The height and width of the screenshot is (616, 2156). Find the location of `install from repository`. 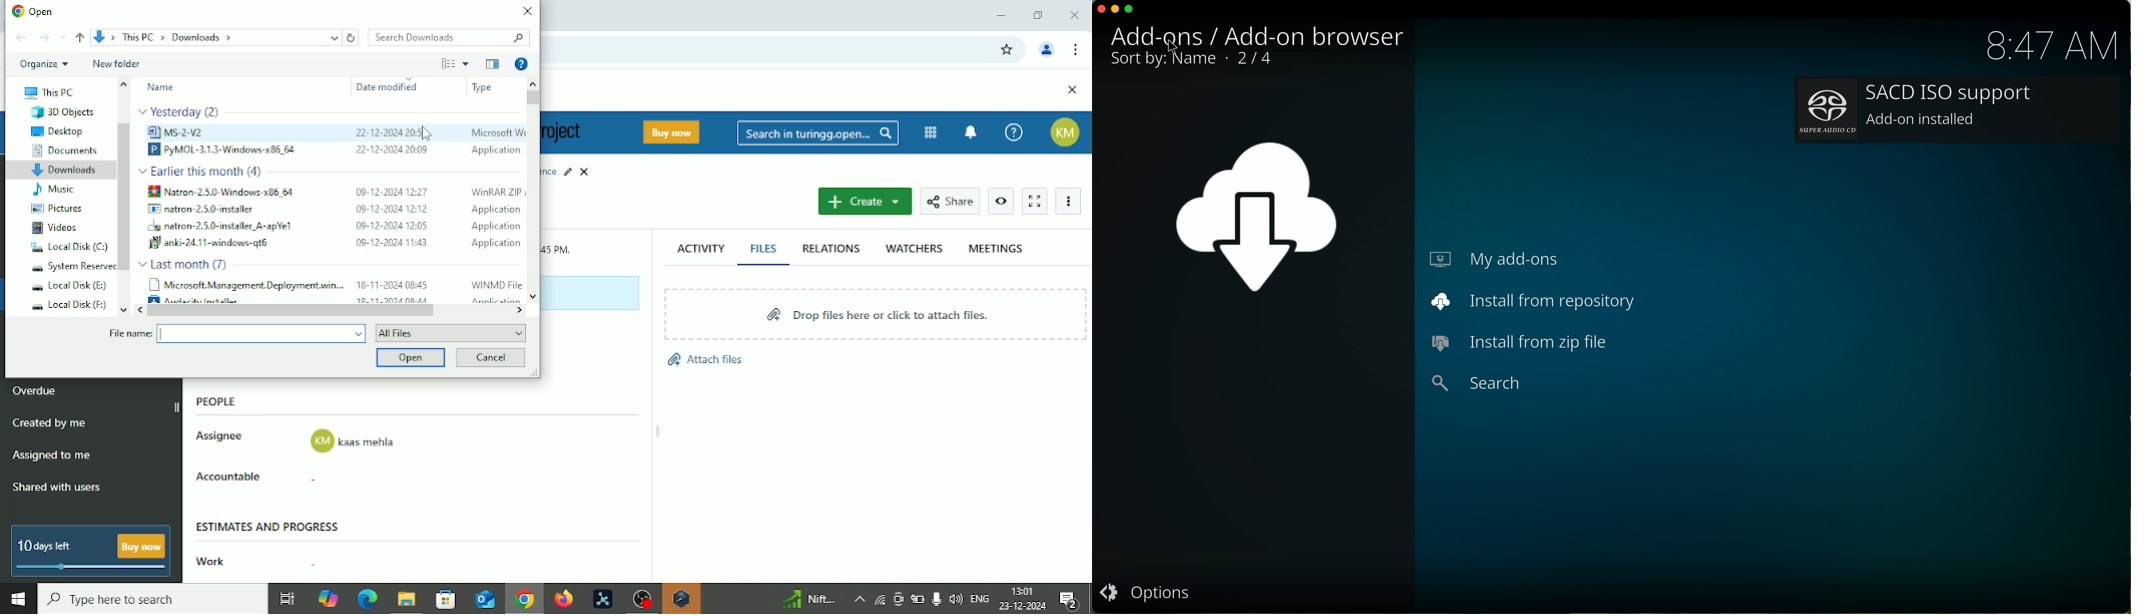

install from repository is located at coordinates (1545, 303).